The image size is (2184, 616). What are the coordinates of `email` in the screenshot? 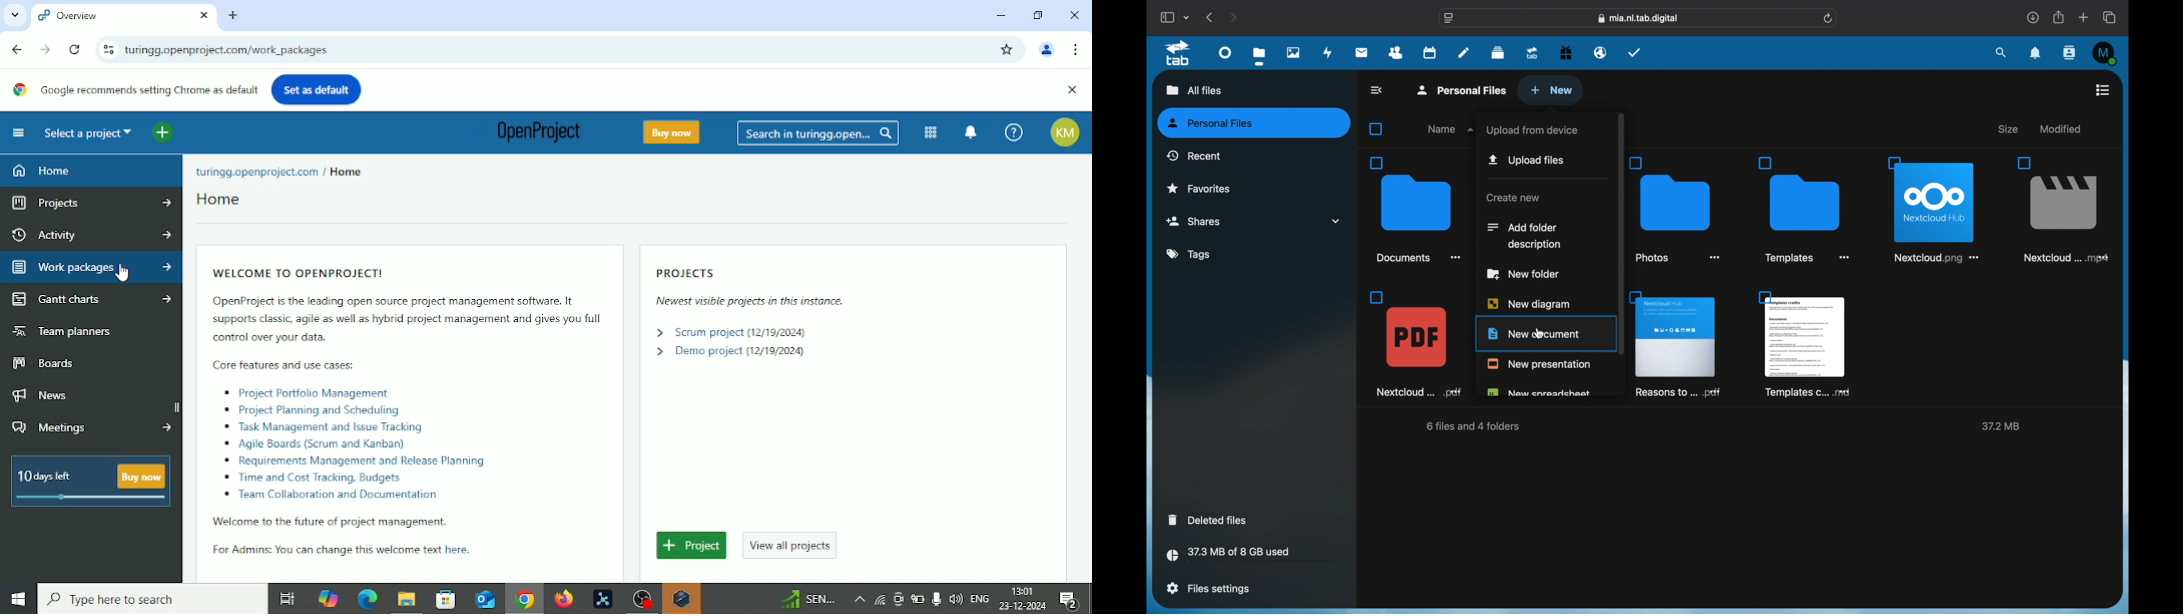 It's located at (1601, 53).